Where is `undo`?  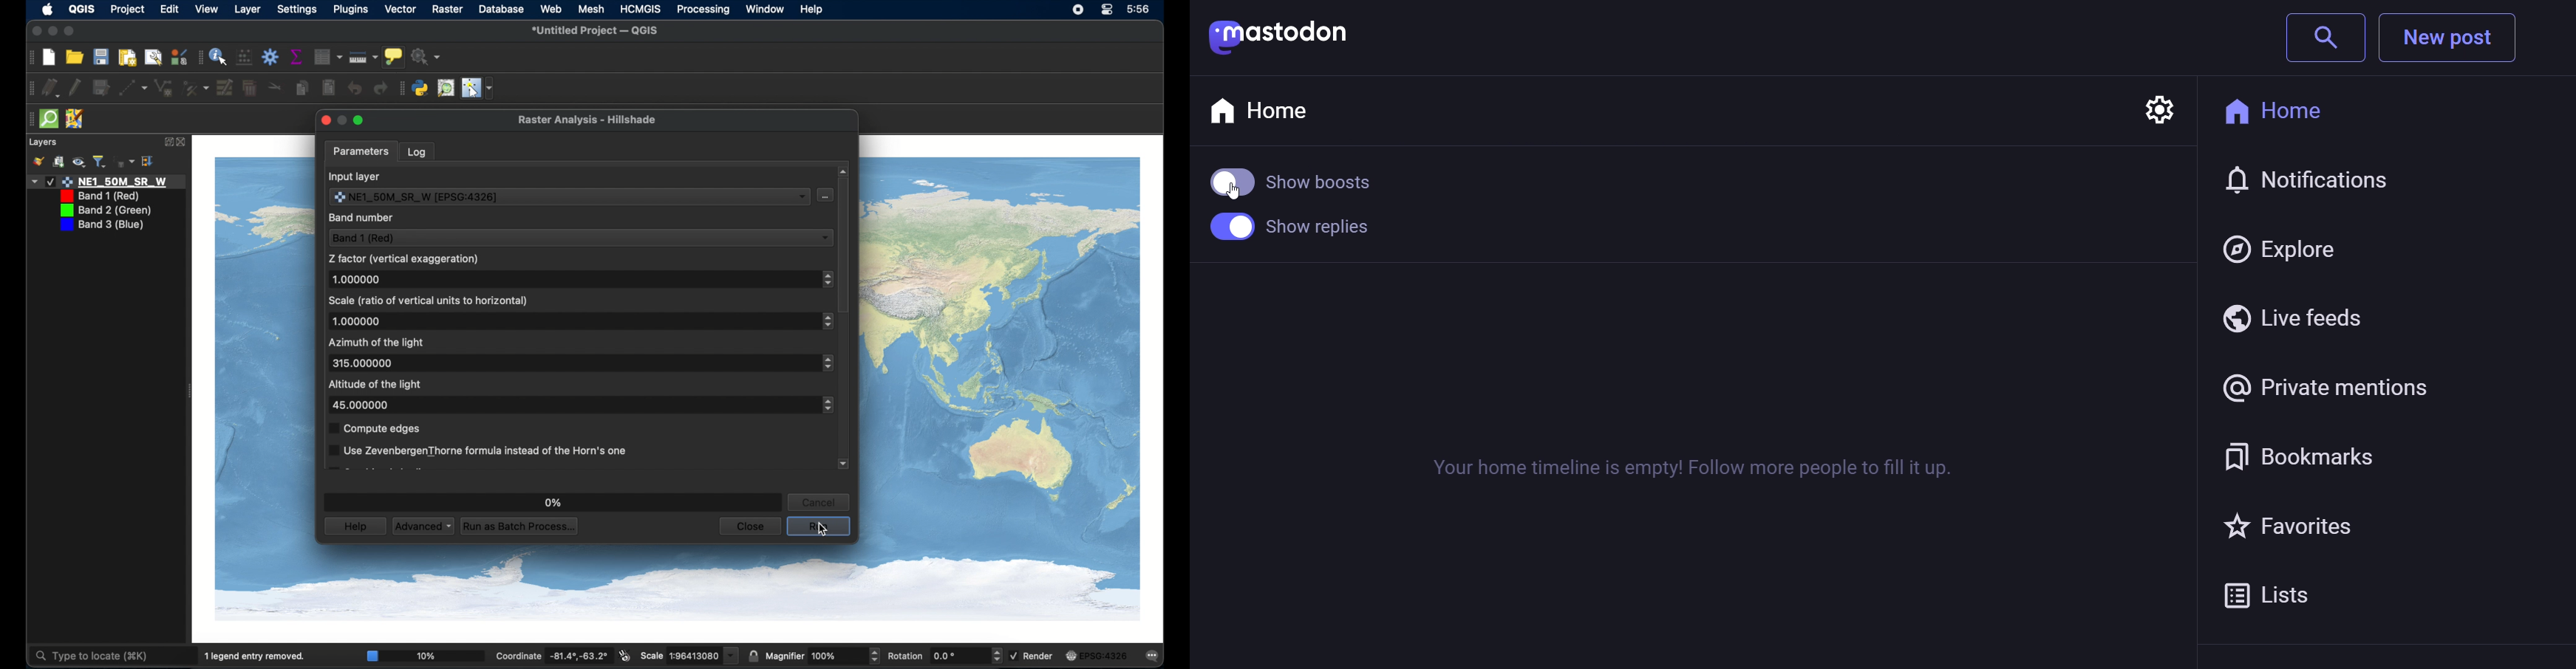
undo is located at coordinates (355, 88).